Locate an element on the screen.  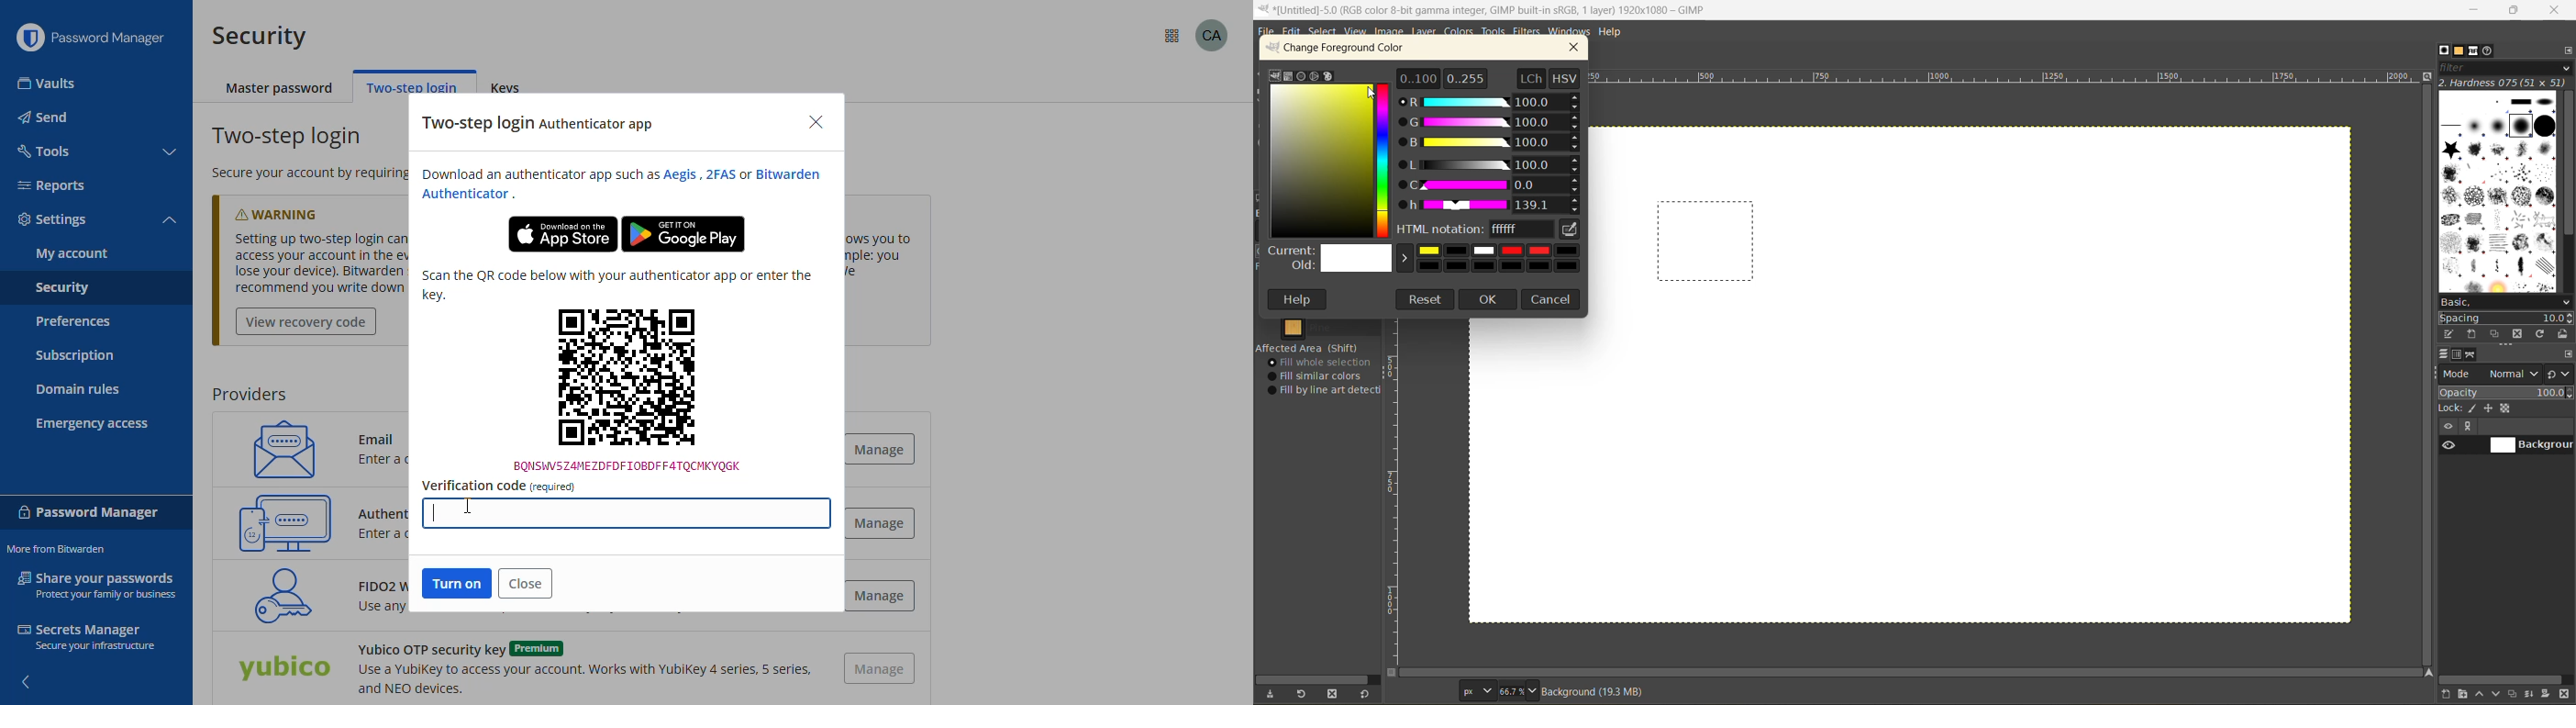
create a new layer group is located at coordinates (2466, 695).